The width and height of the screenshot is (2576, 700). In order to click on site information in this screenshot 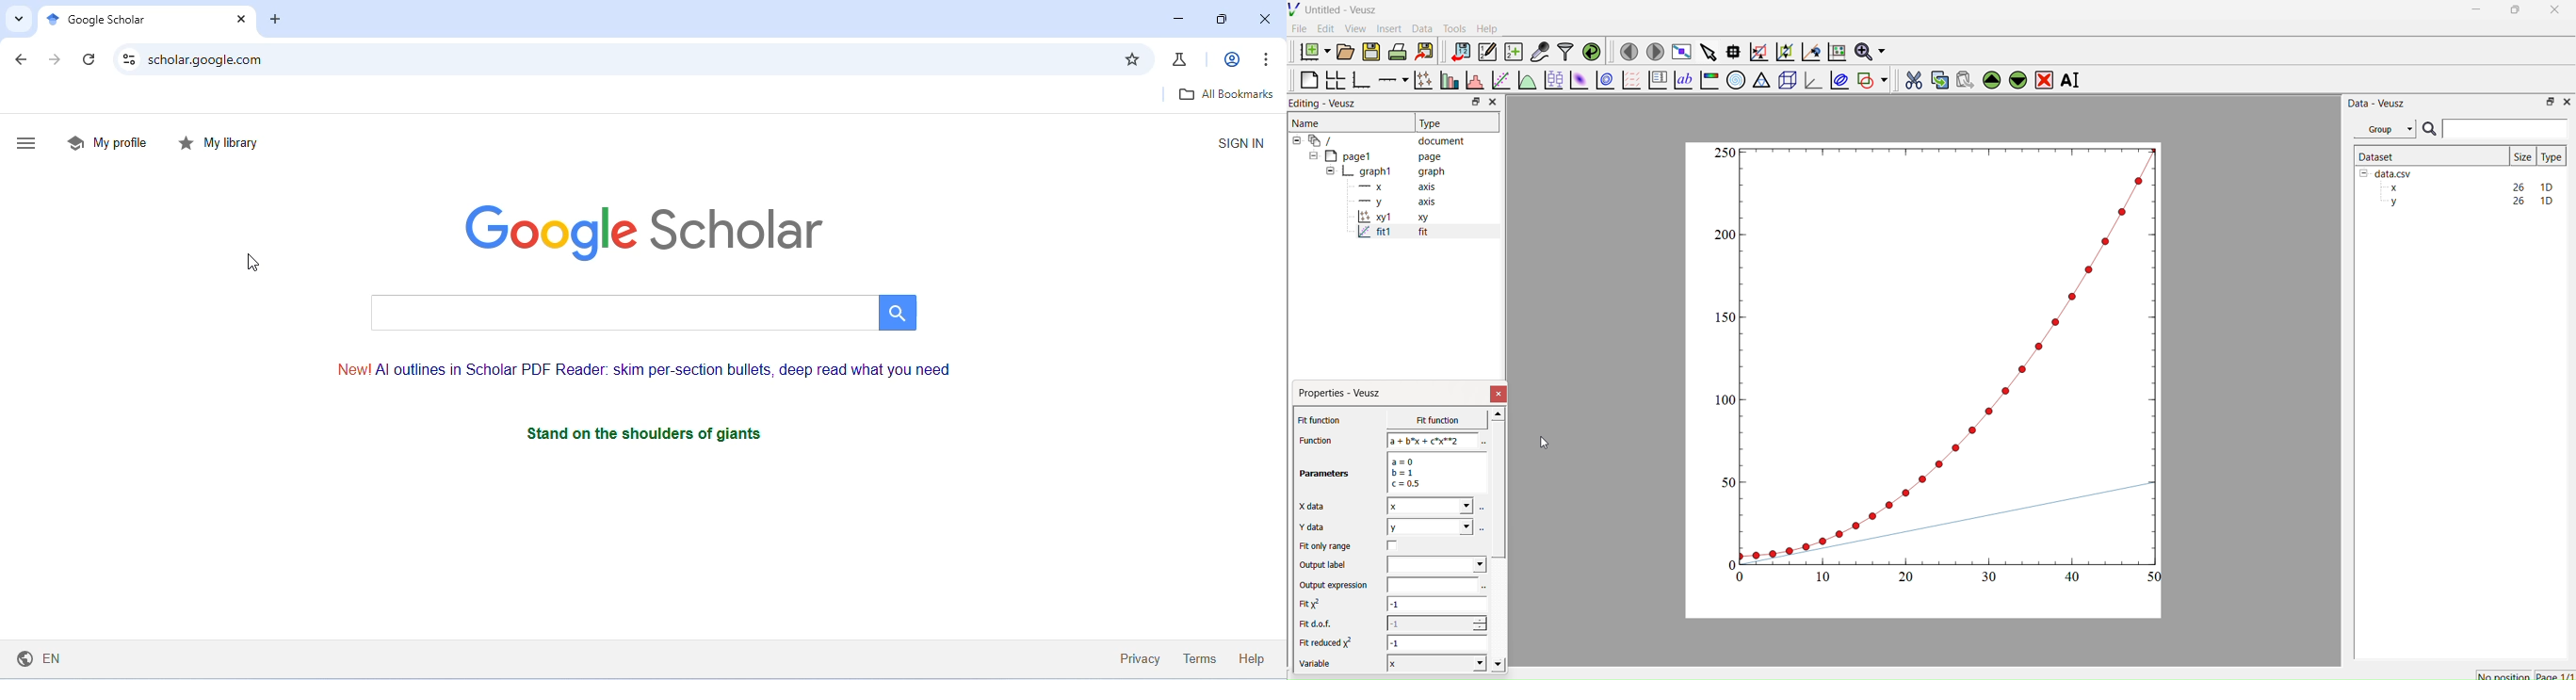, I will do `click(129, 58)`.